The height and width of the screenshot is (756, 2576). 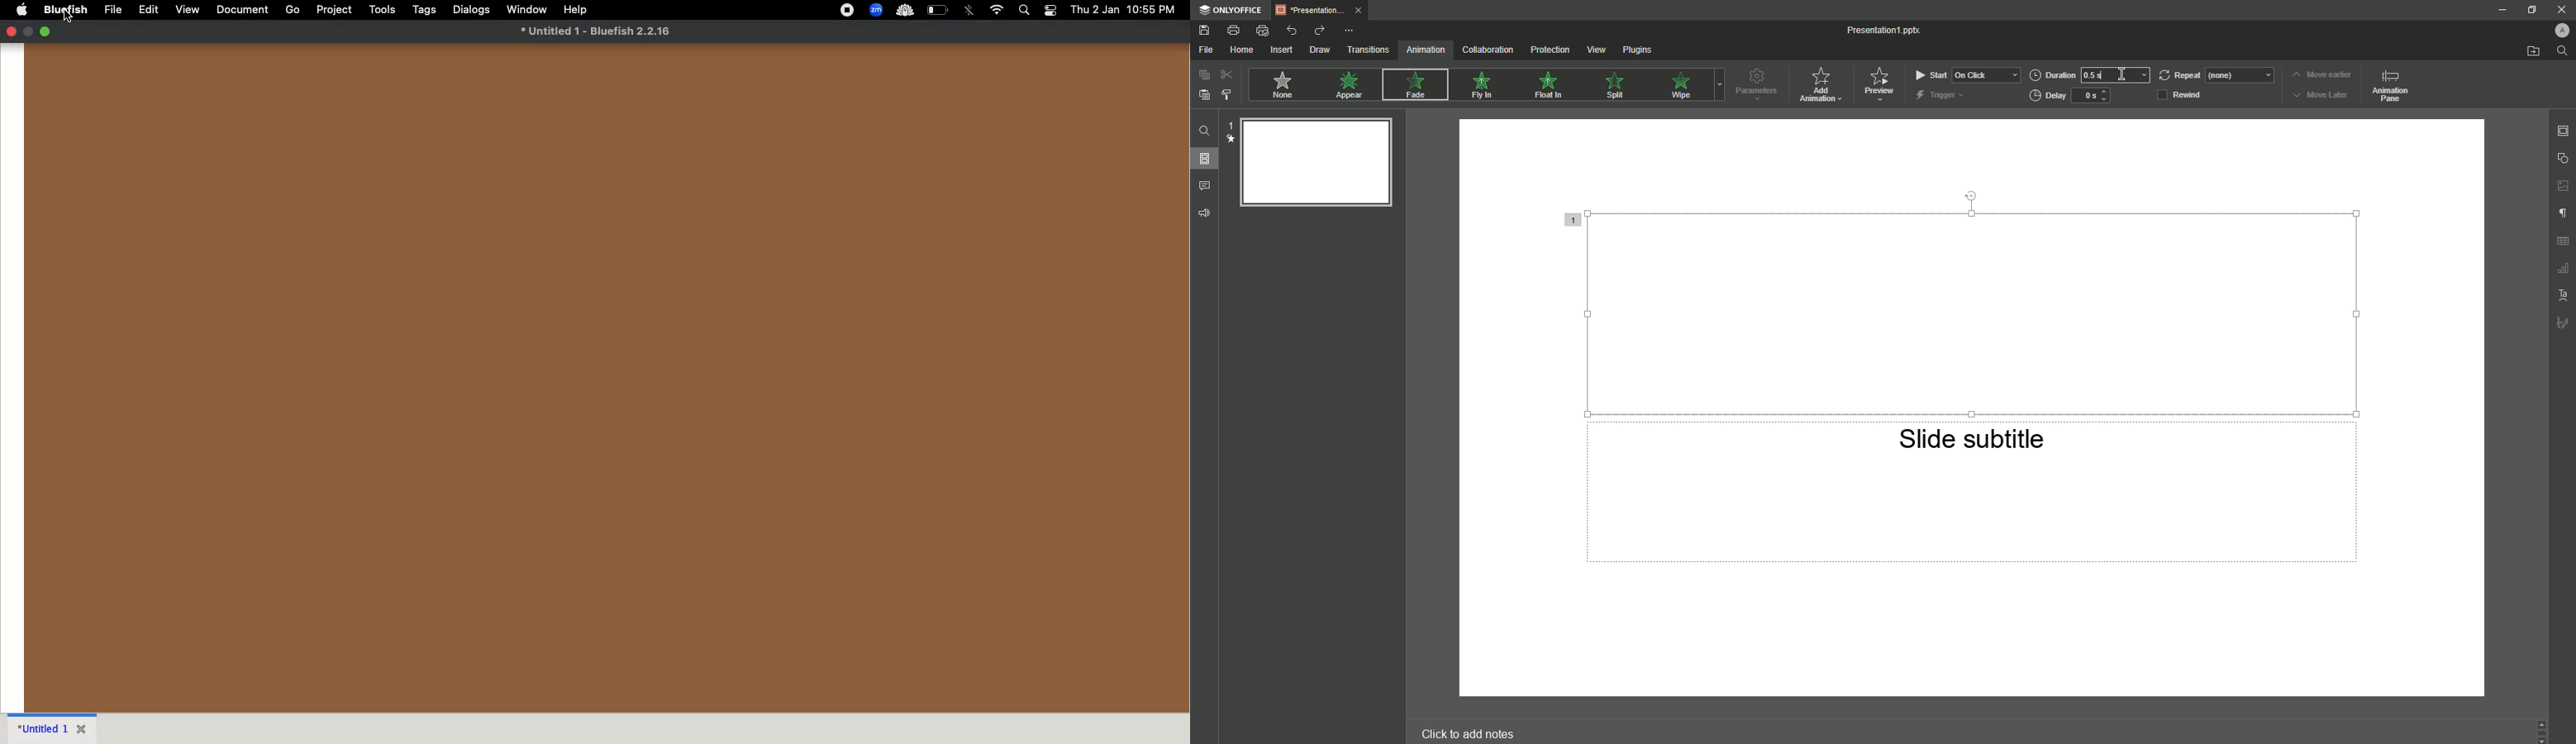 What do you see at coordinates (1227, 95) in the screenshot?
I see `Choose Style` at bounding box center [1227, 95].